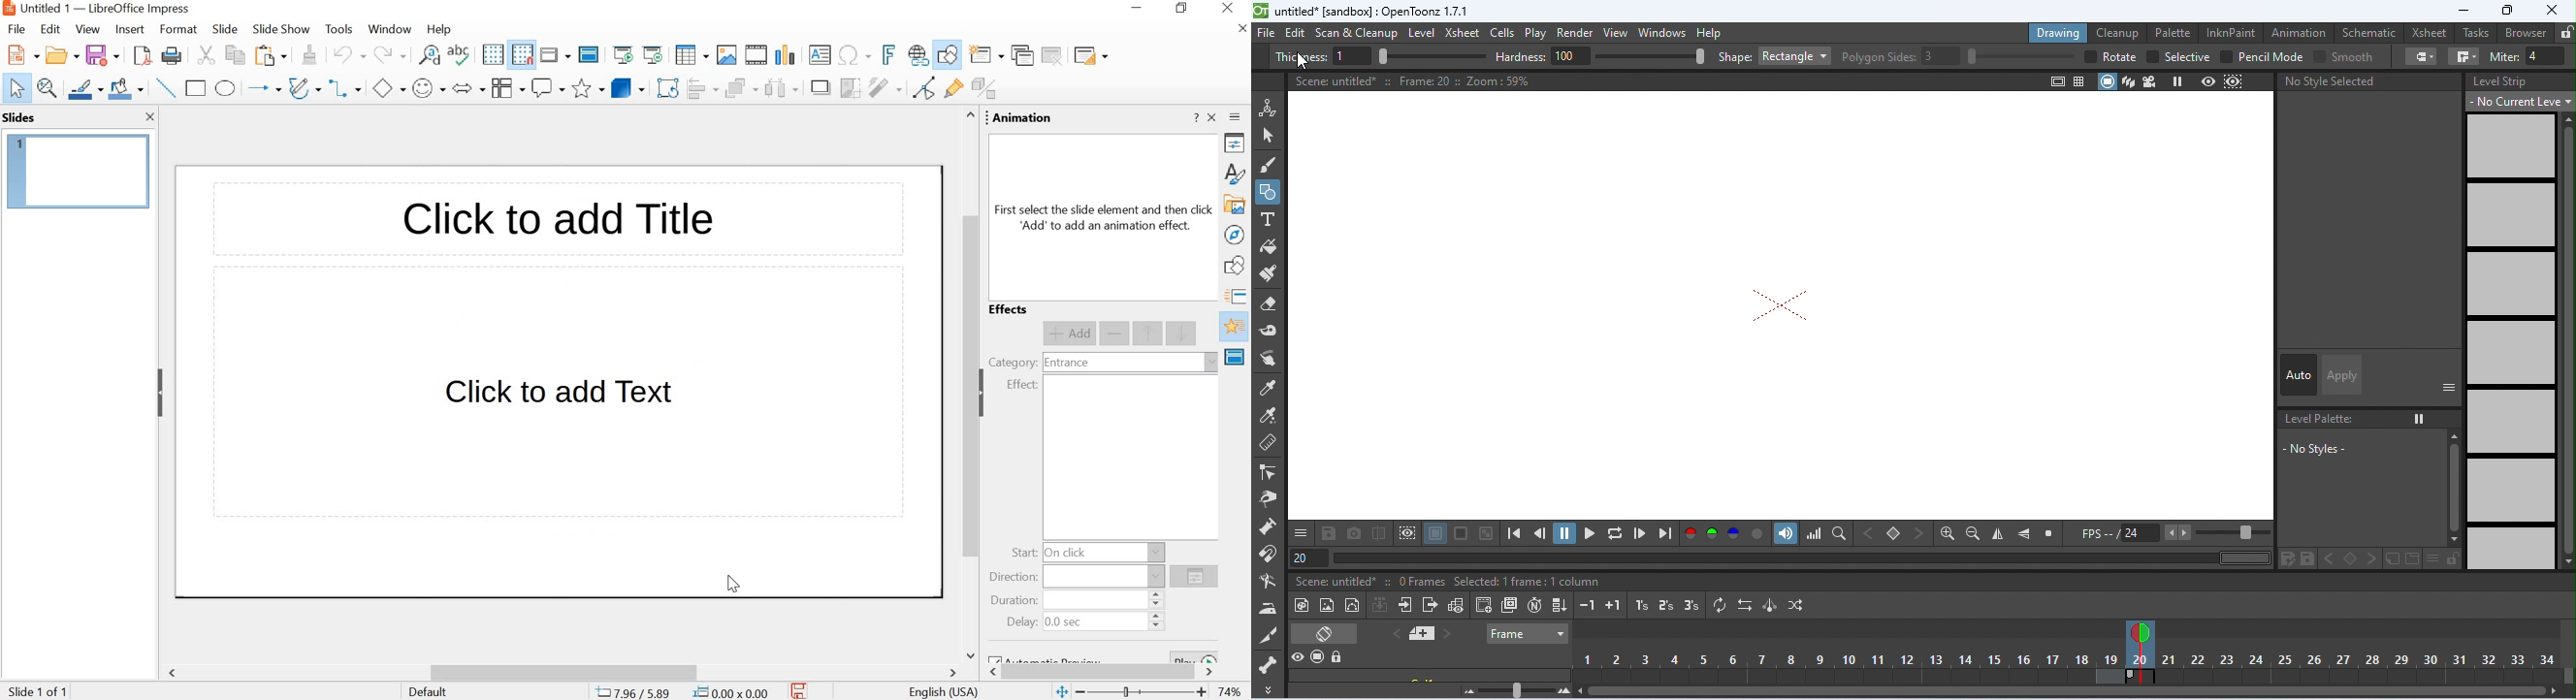  Describe the element at coordinates (304, 87) in the screenshot. I see `curves and polygons` at that location.